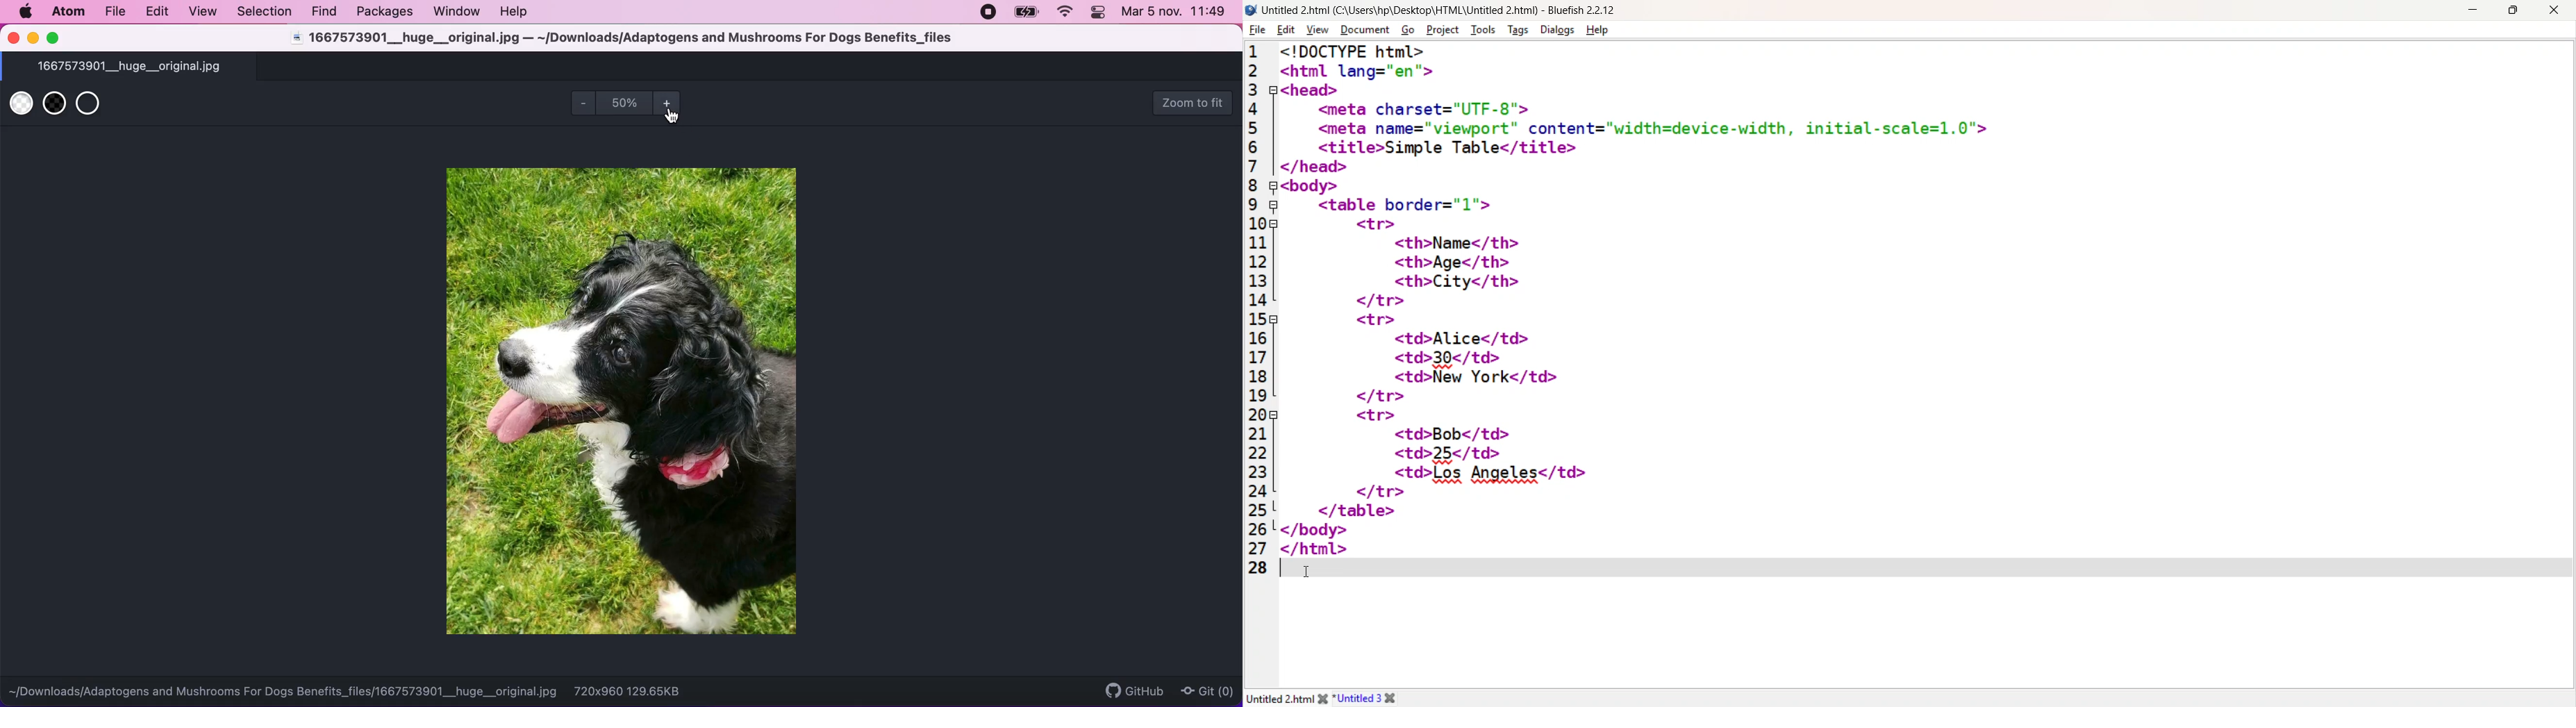 The image size is (2576, 728). What do you see at coordinates (1194, 102) in the screenshot?
I see `zoom to fit` at bounding box center [1194, 102].